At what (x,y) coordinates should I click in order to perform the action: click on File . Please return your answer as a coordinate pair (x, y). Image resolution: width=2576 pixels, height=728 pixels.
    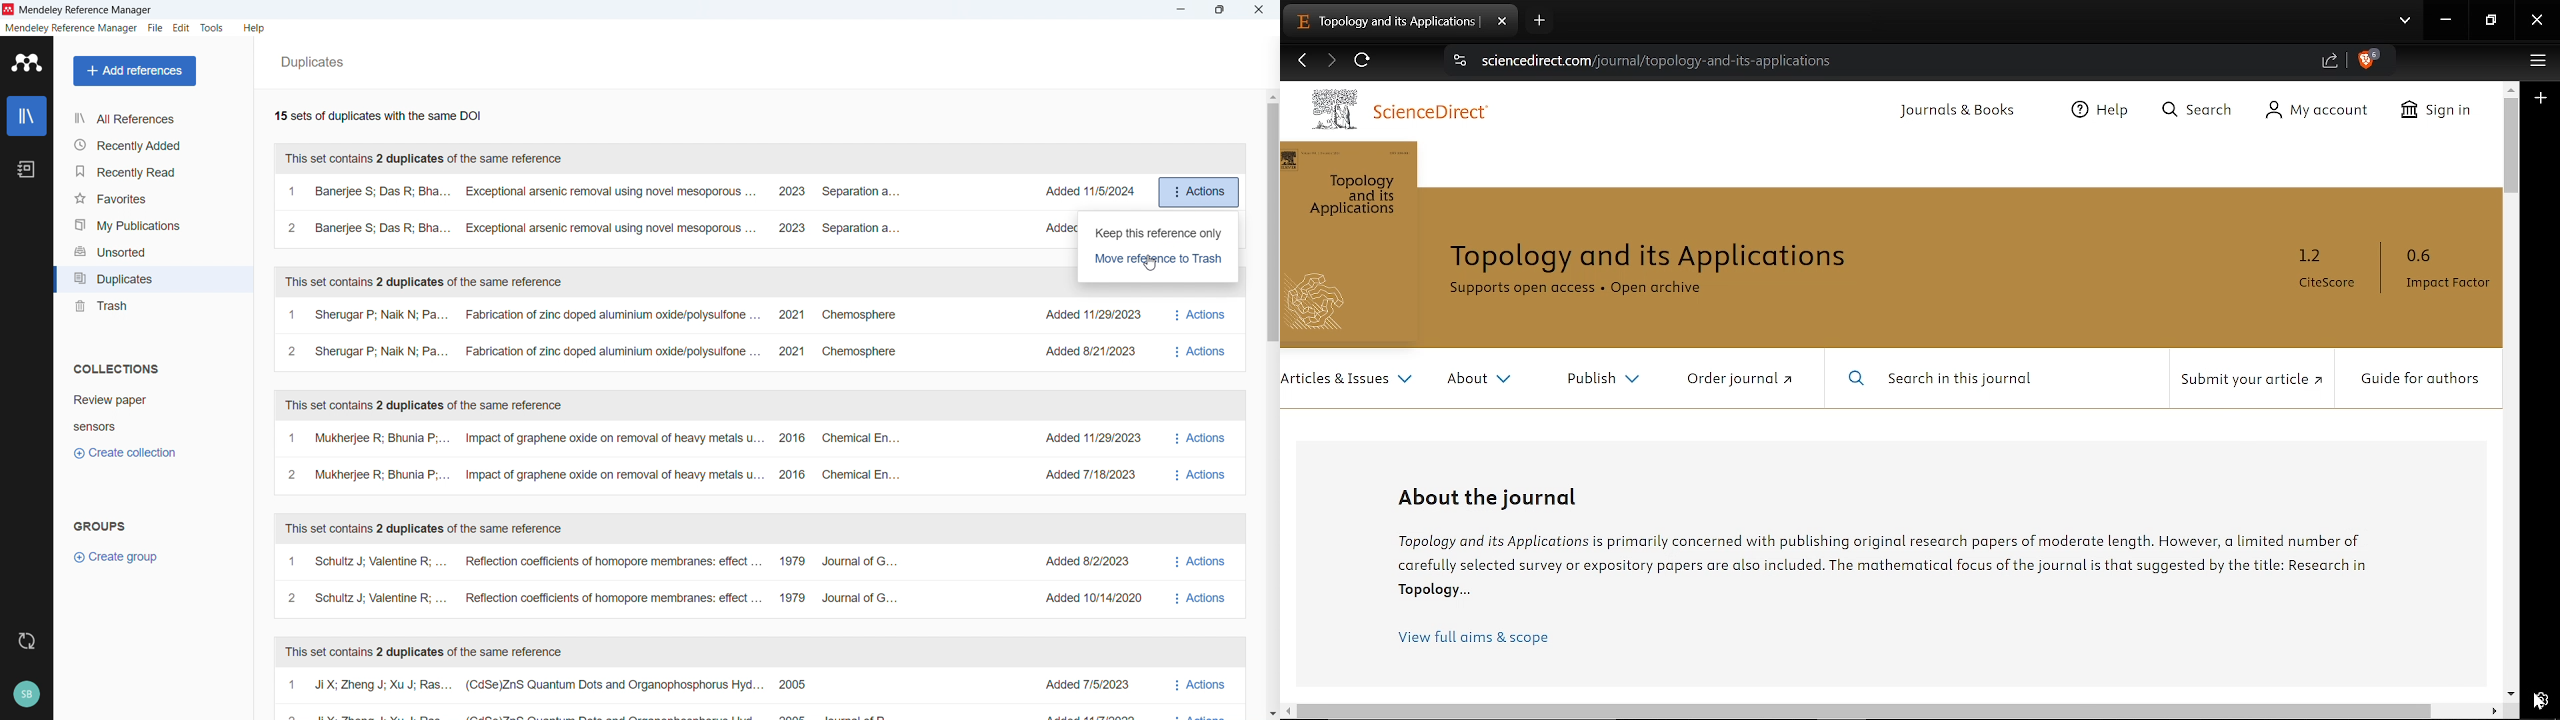
    Looking at the image, I should click on (156, 27).